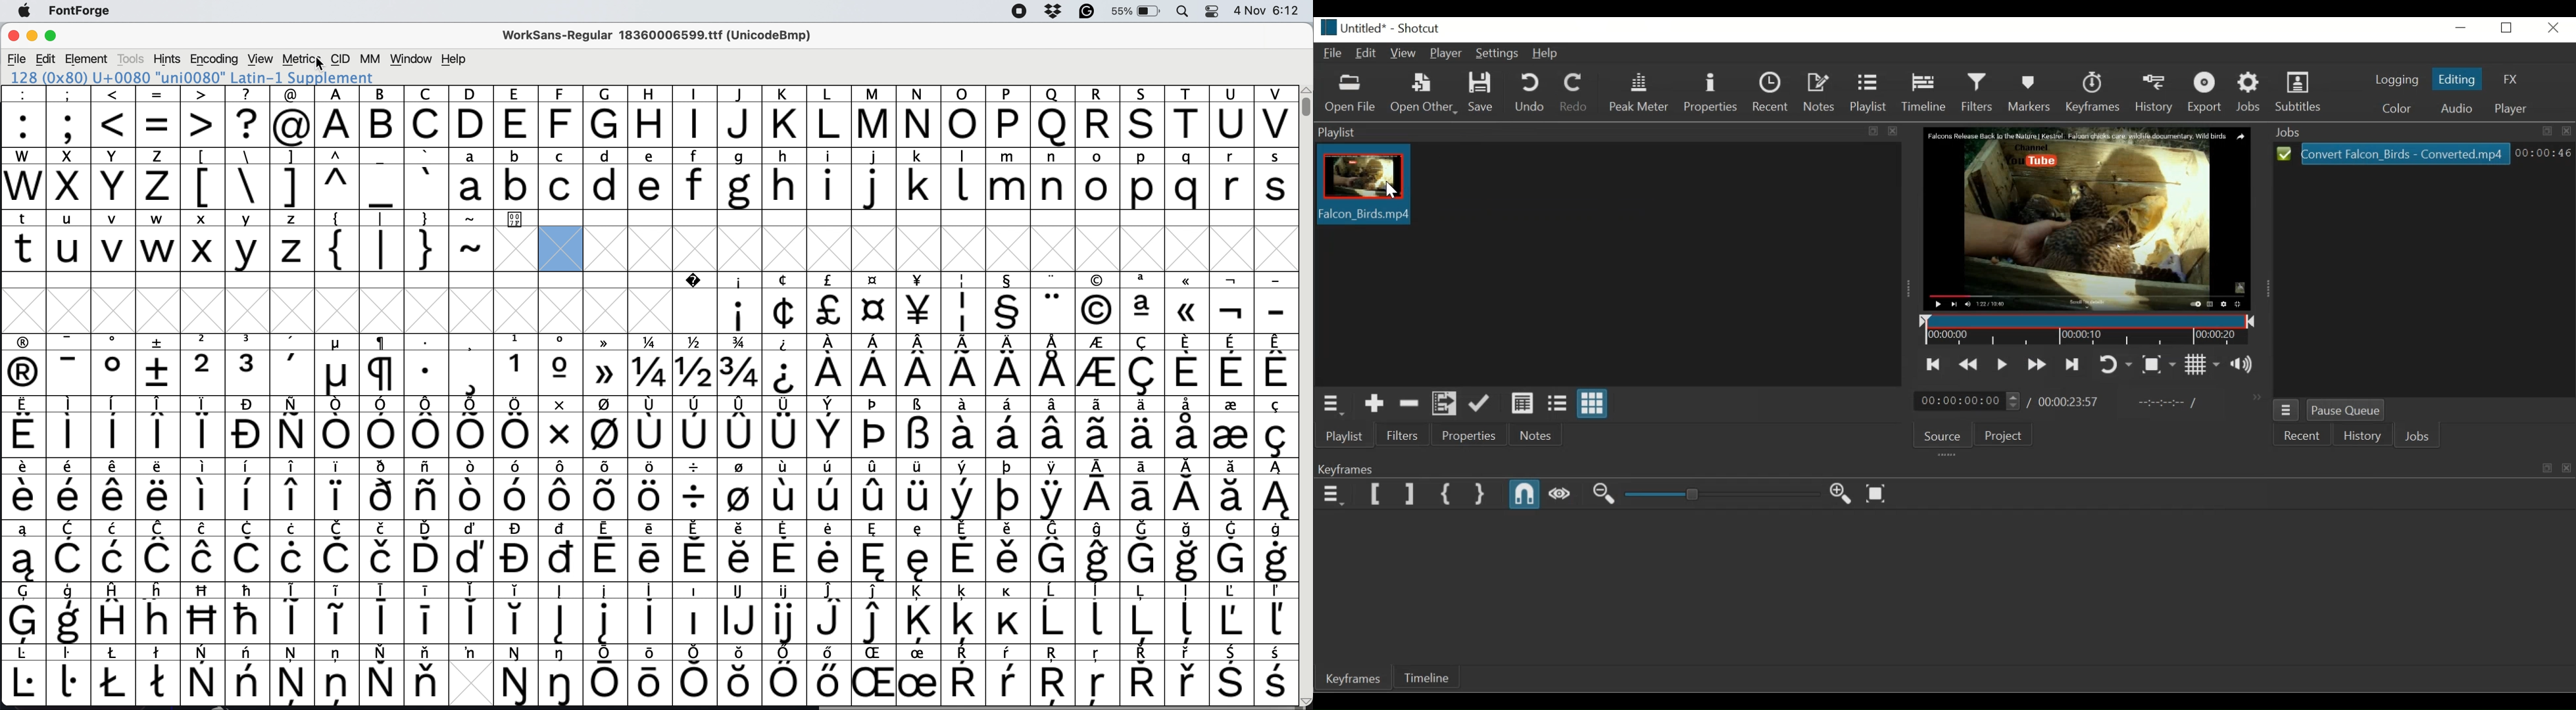  What do you see at coordinates (649, 683) in the screenshot?
I see `special letters` at bounding box center [649, 683].